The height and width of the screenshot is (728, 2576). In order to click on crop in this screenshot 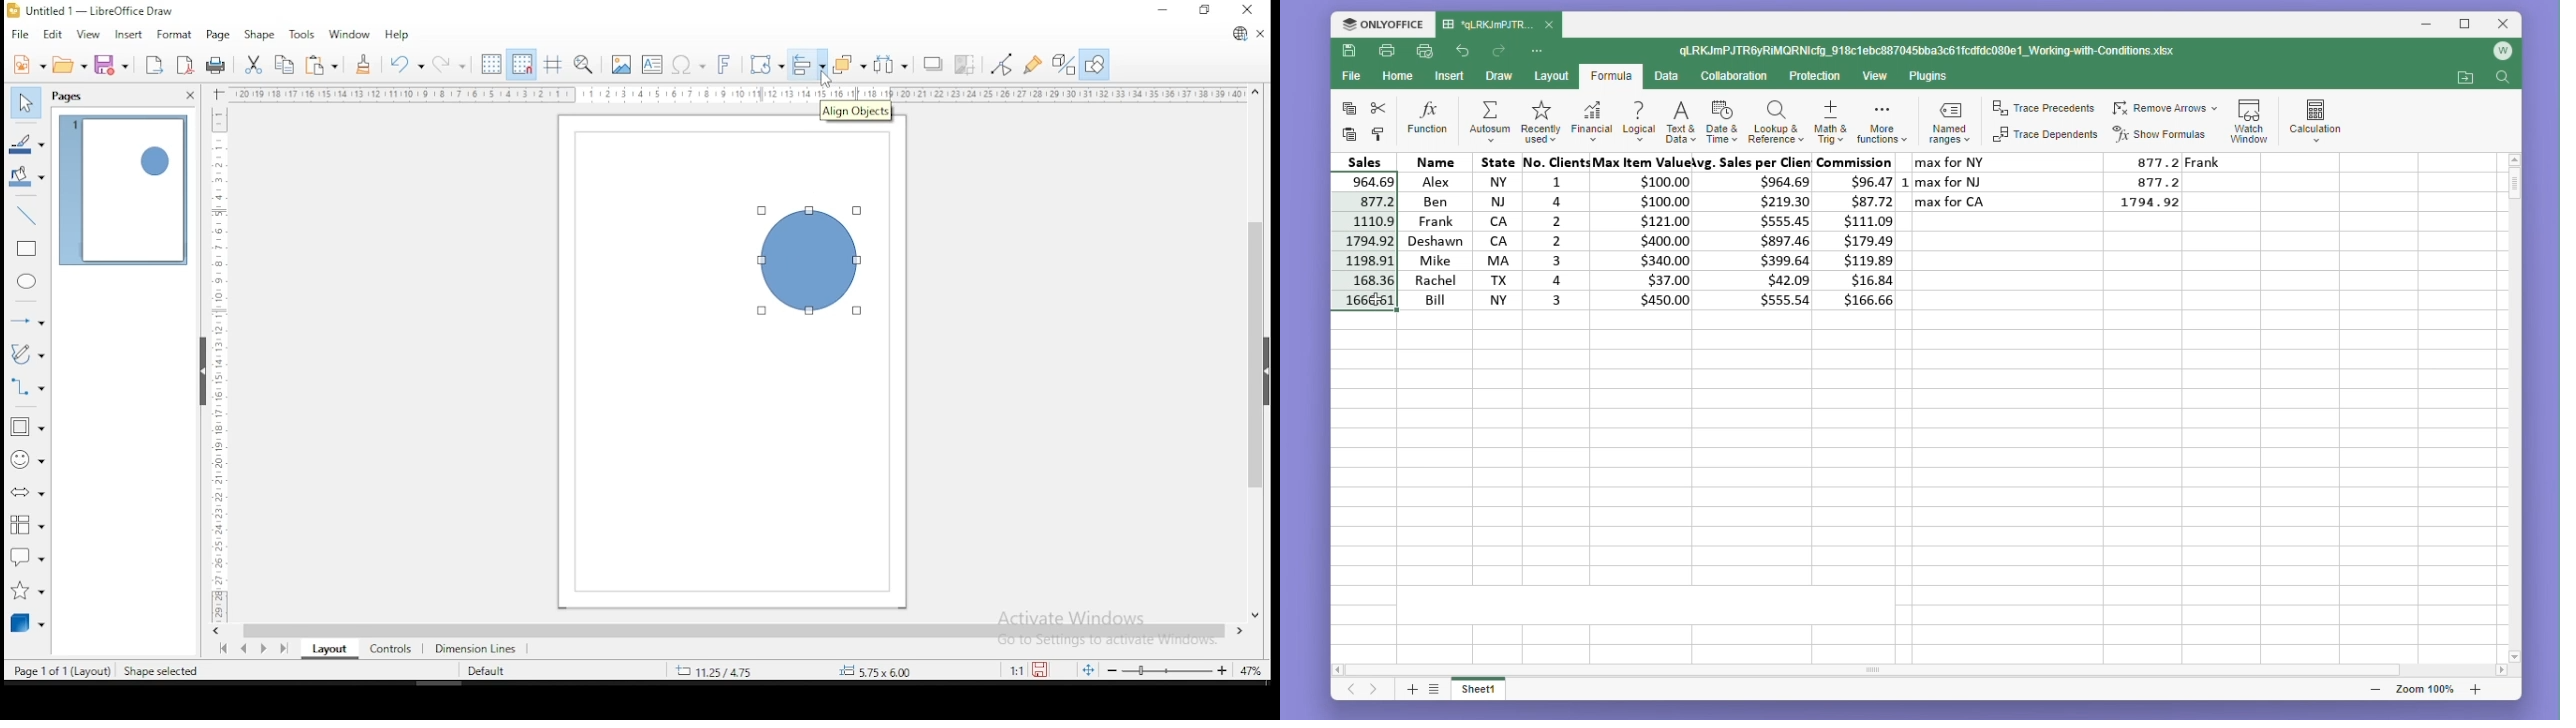, I will do `click(964, 66)`.